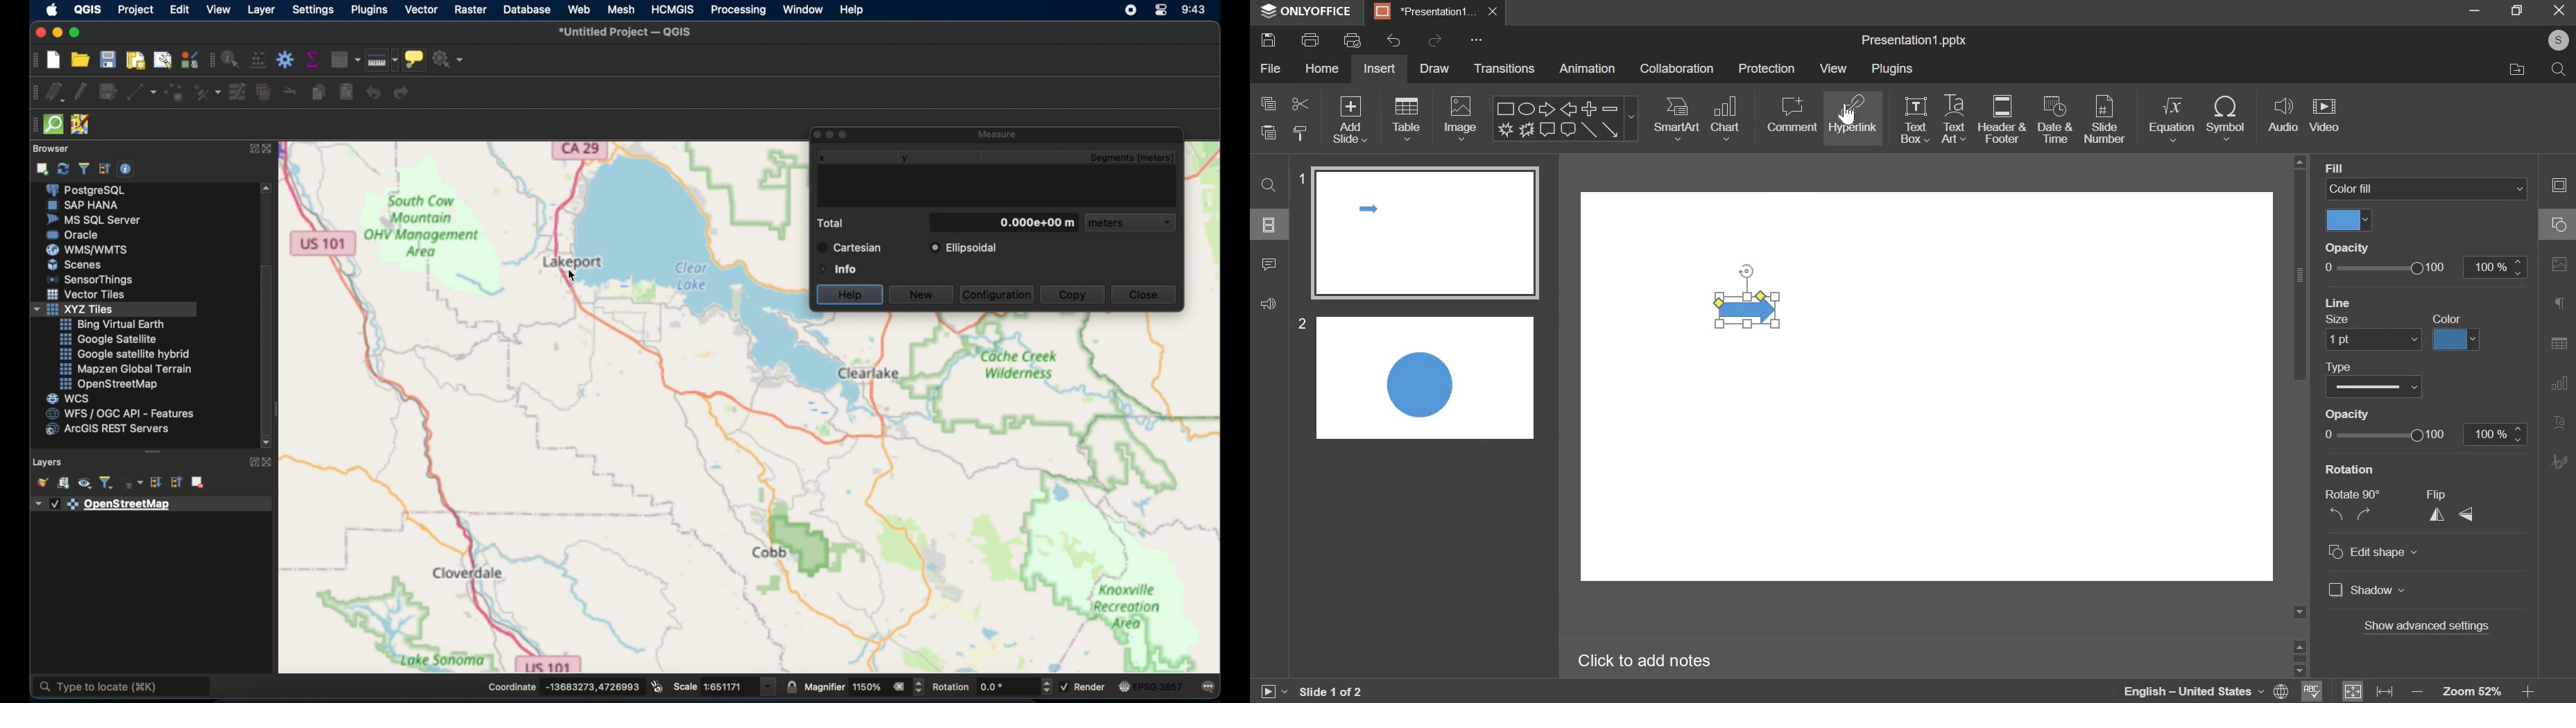  Describe the element at coordinates (261, 9) in the screenshot. I see `layer` at that location.